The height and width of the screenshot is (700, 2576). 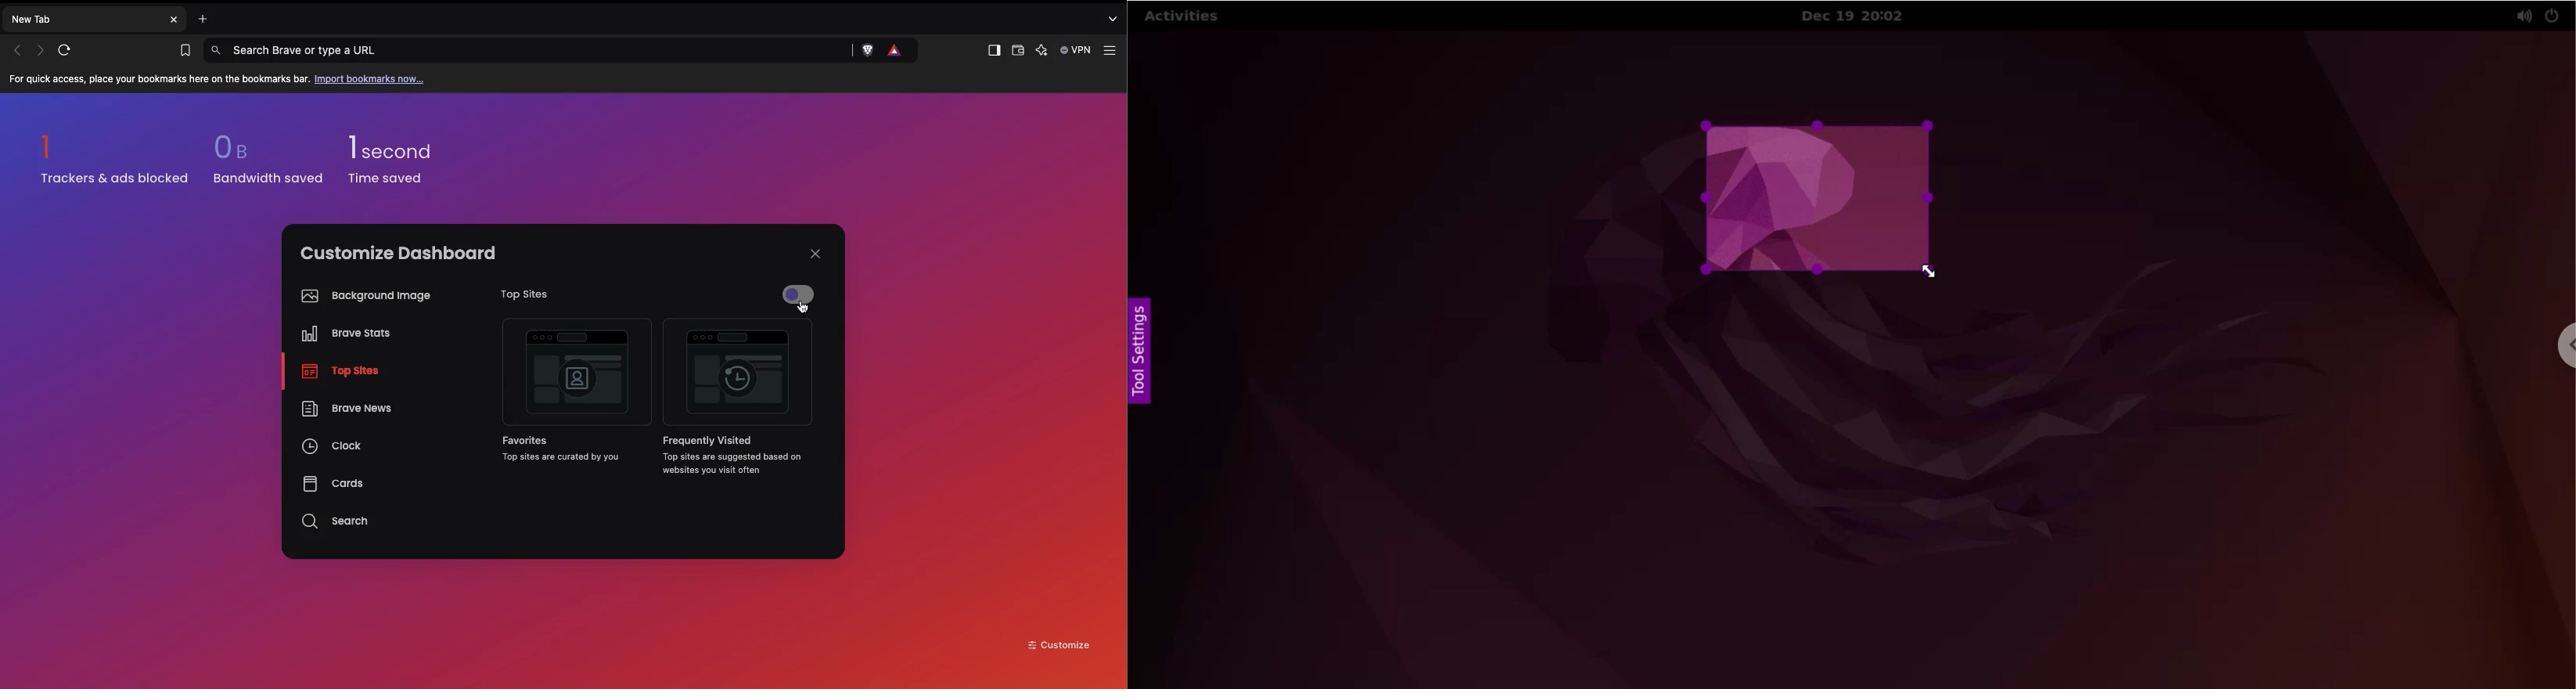 I want to click on Close, so click(x=815, y=254).